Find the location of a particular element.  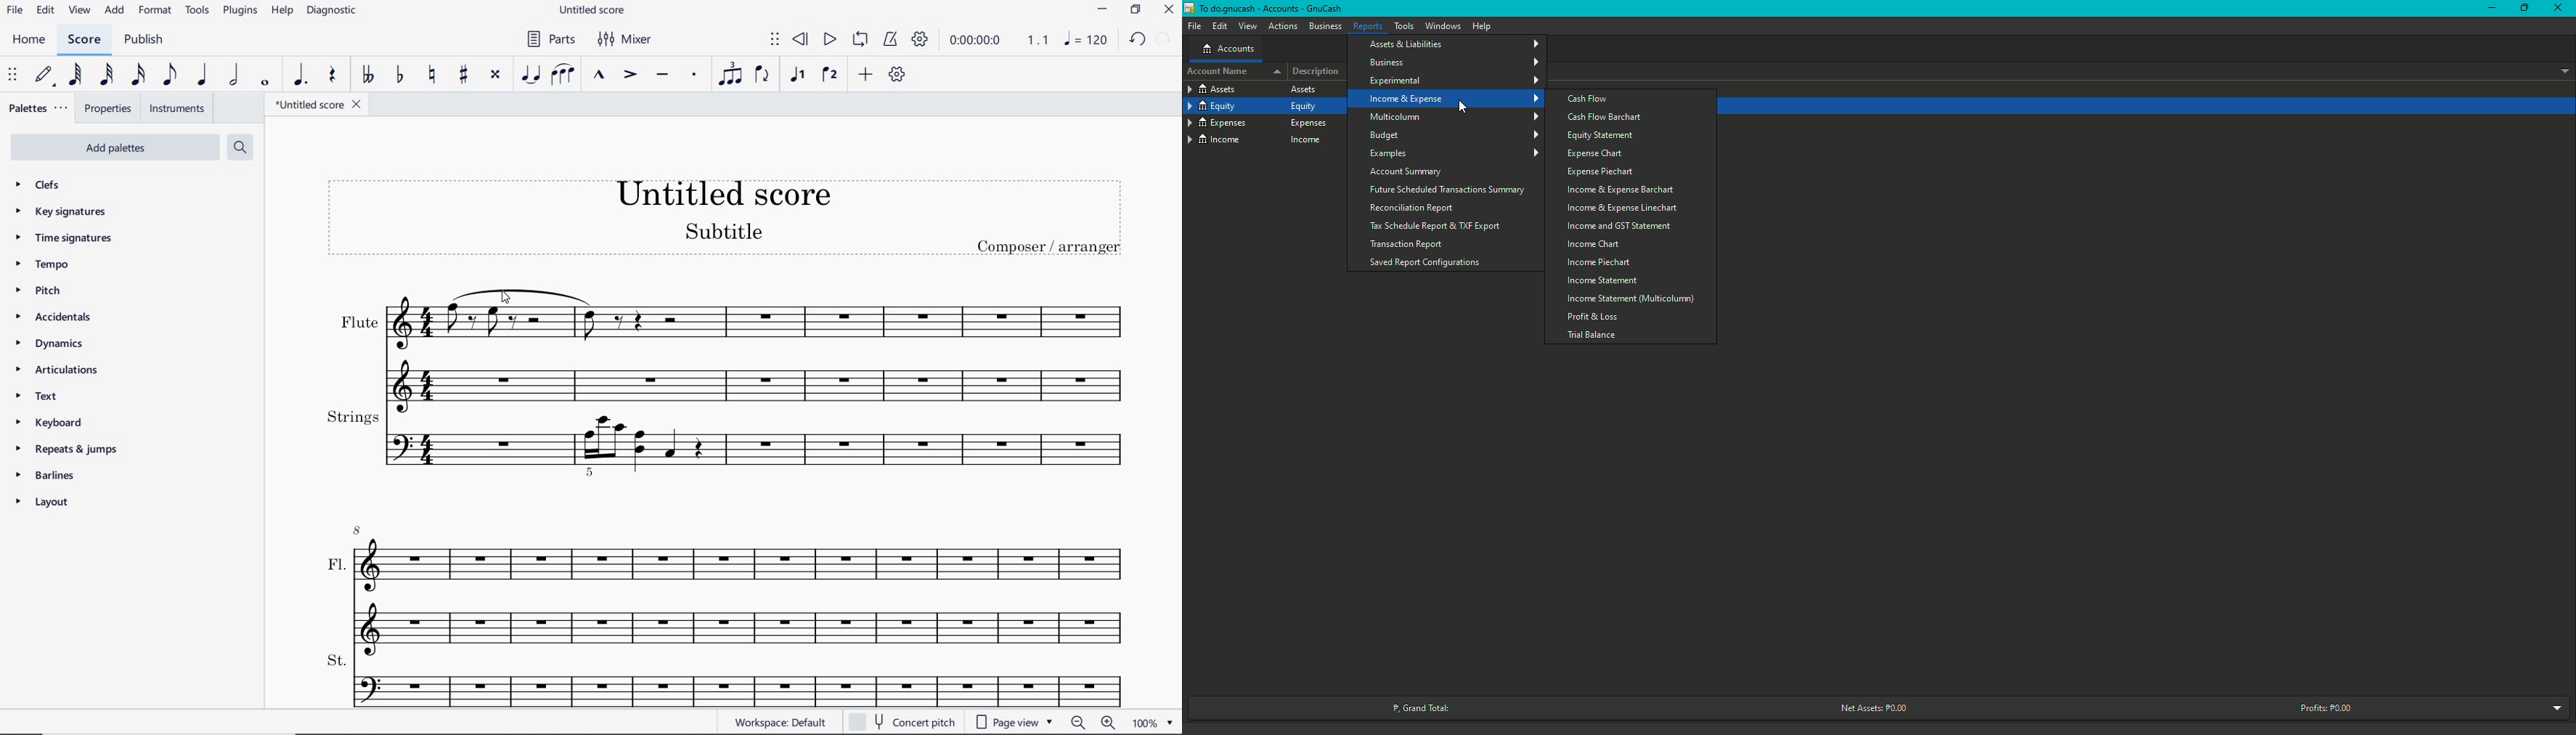

keyboard is located at coordinates (46, 422).